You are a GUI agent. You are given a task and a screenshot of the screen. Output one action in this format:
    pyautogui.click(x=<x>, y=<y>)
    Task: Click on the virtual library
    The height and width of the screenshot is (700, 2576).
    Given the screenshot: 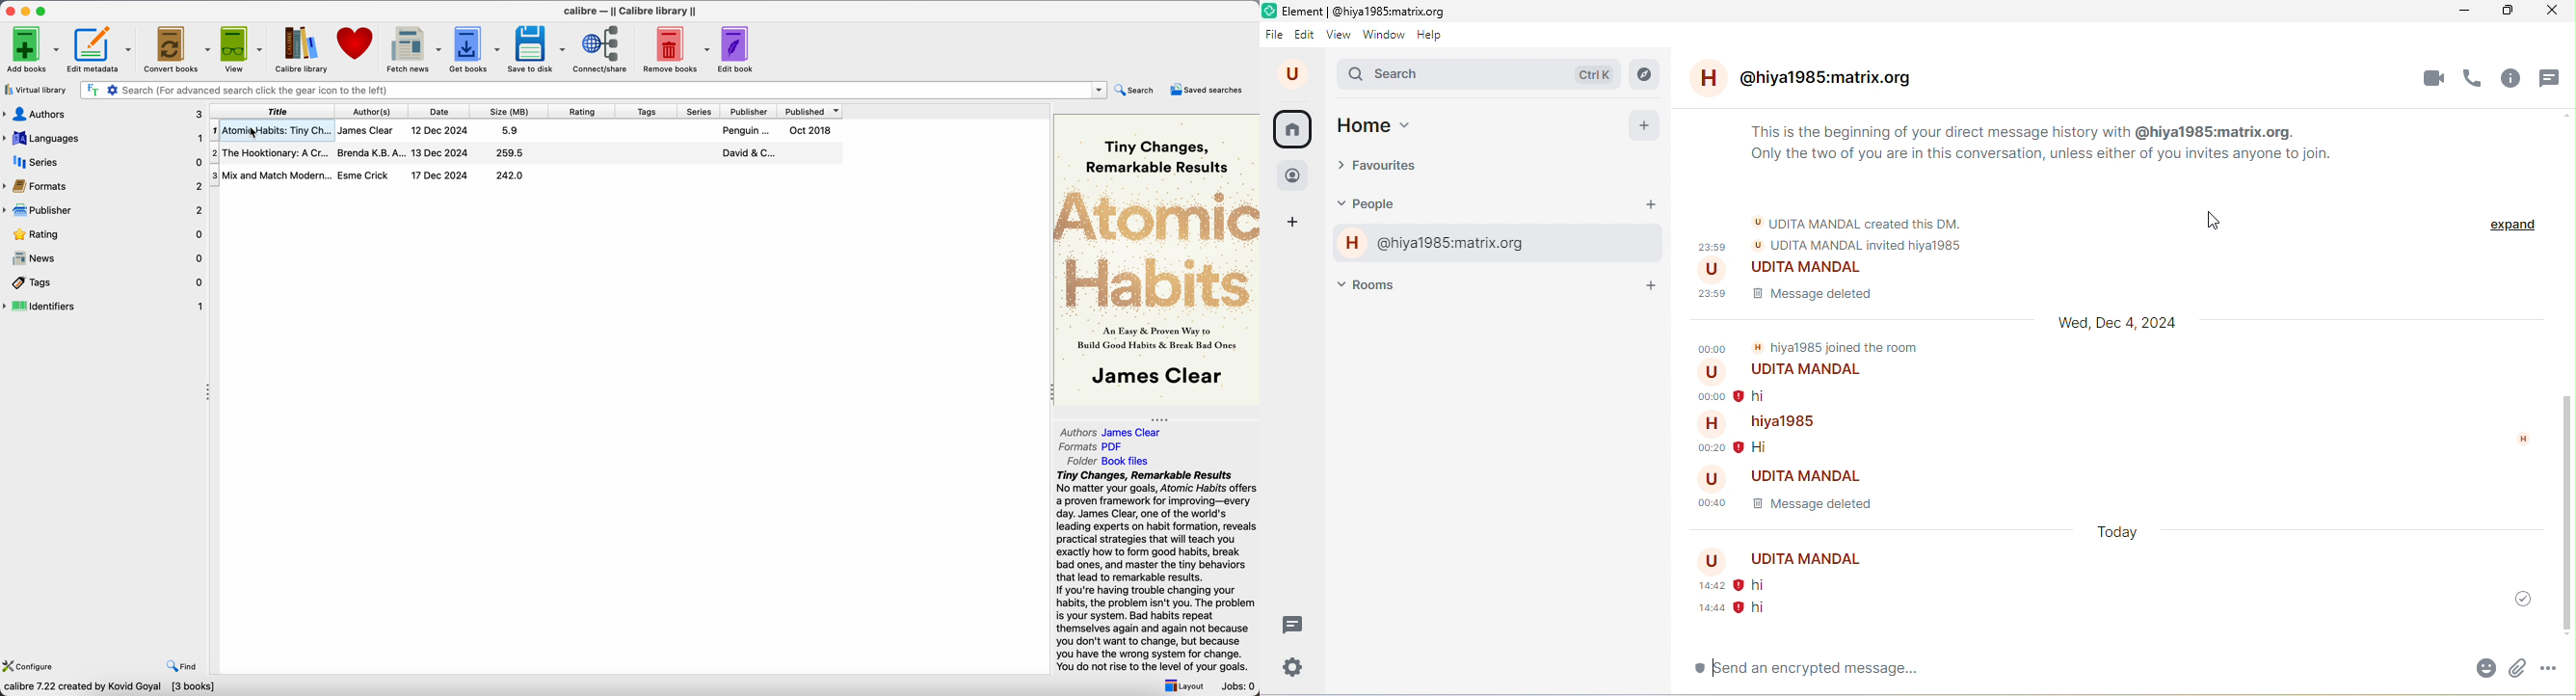 What is the action you would take?
    pyautogui.click(x=36, y=90)
    